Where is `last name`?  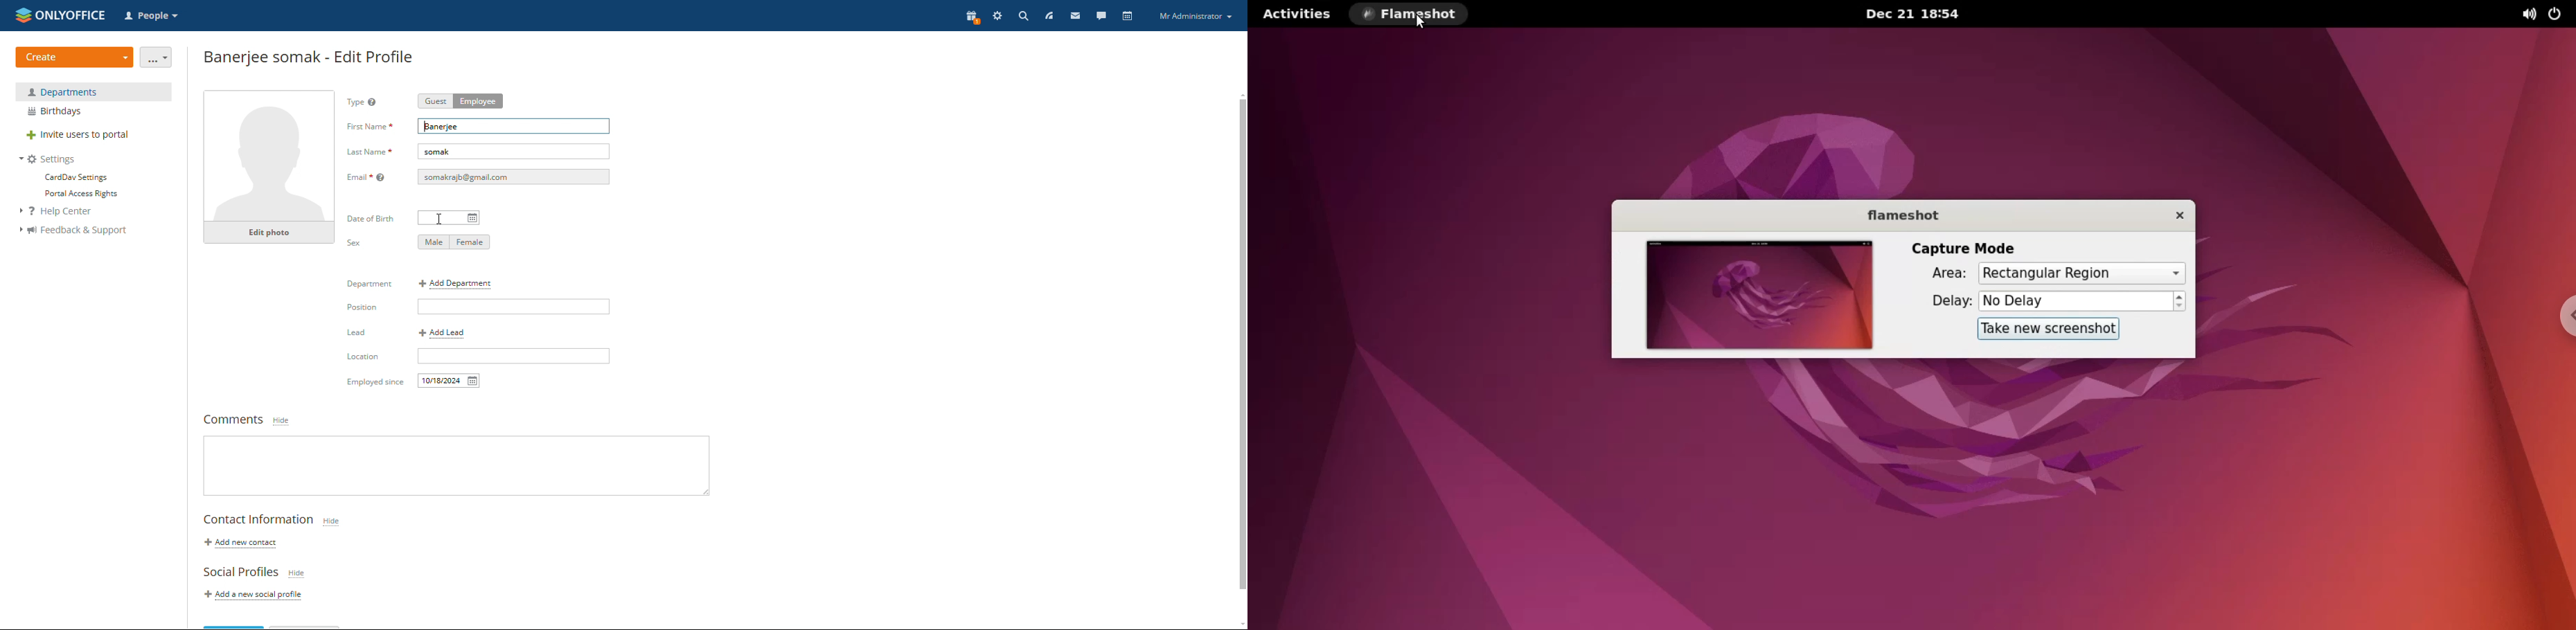
last name is located at coordinates (514, 151).